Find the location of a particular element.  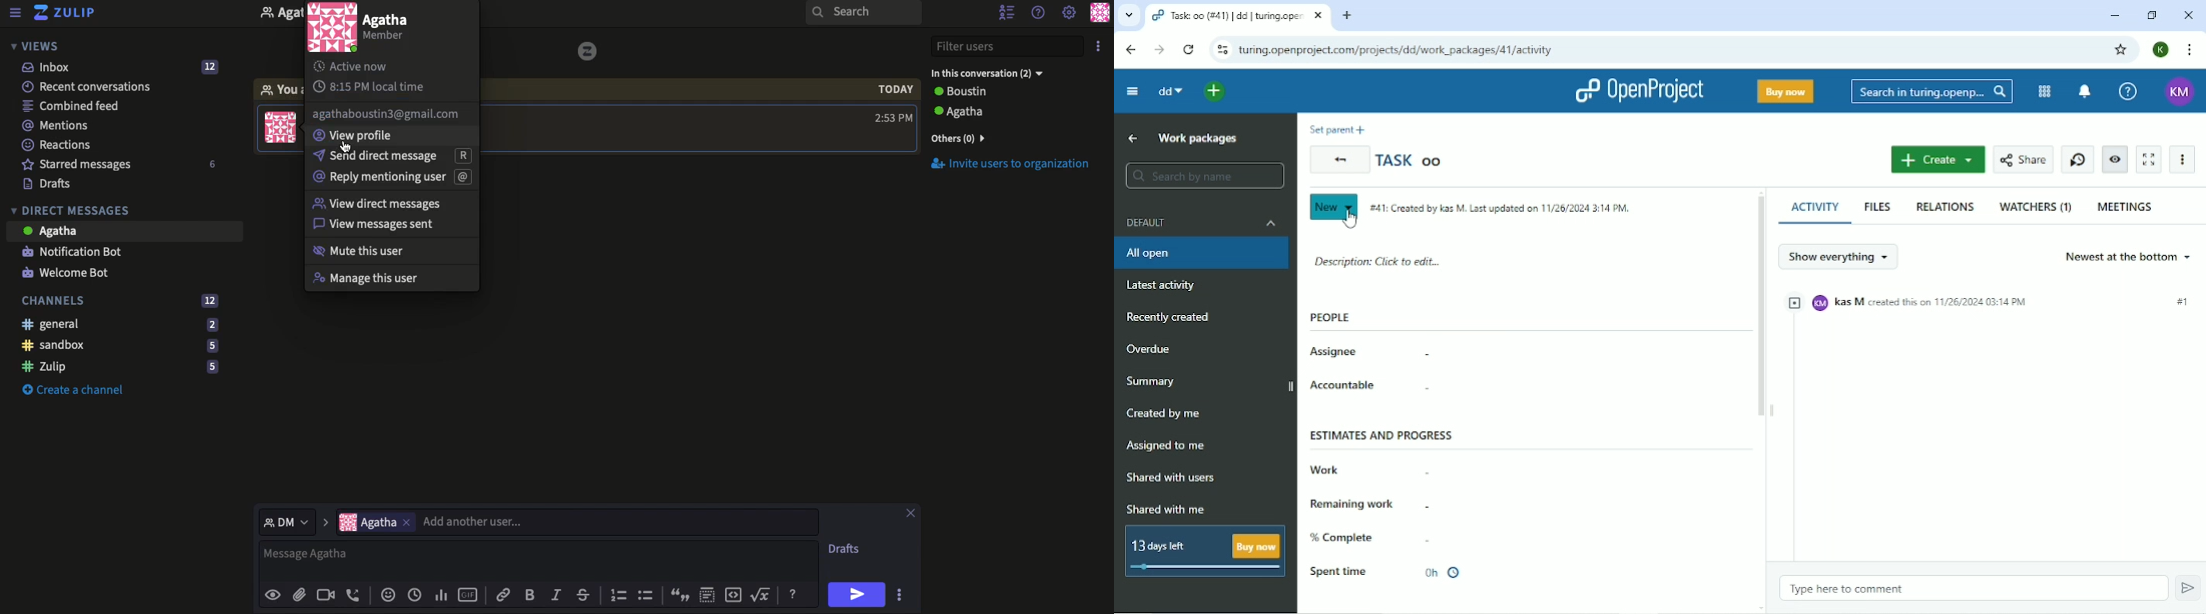

cursor is located at coordinates (346, 147).